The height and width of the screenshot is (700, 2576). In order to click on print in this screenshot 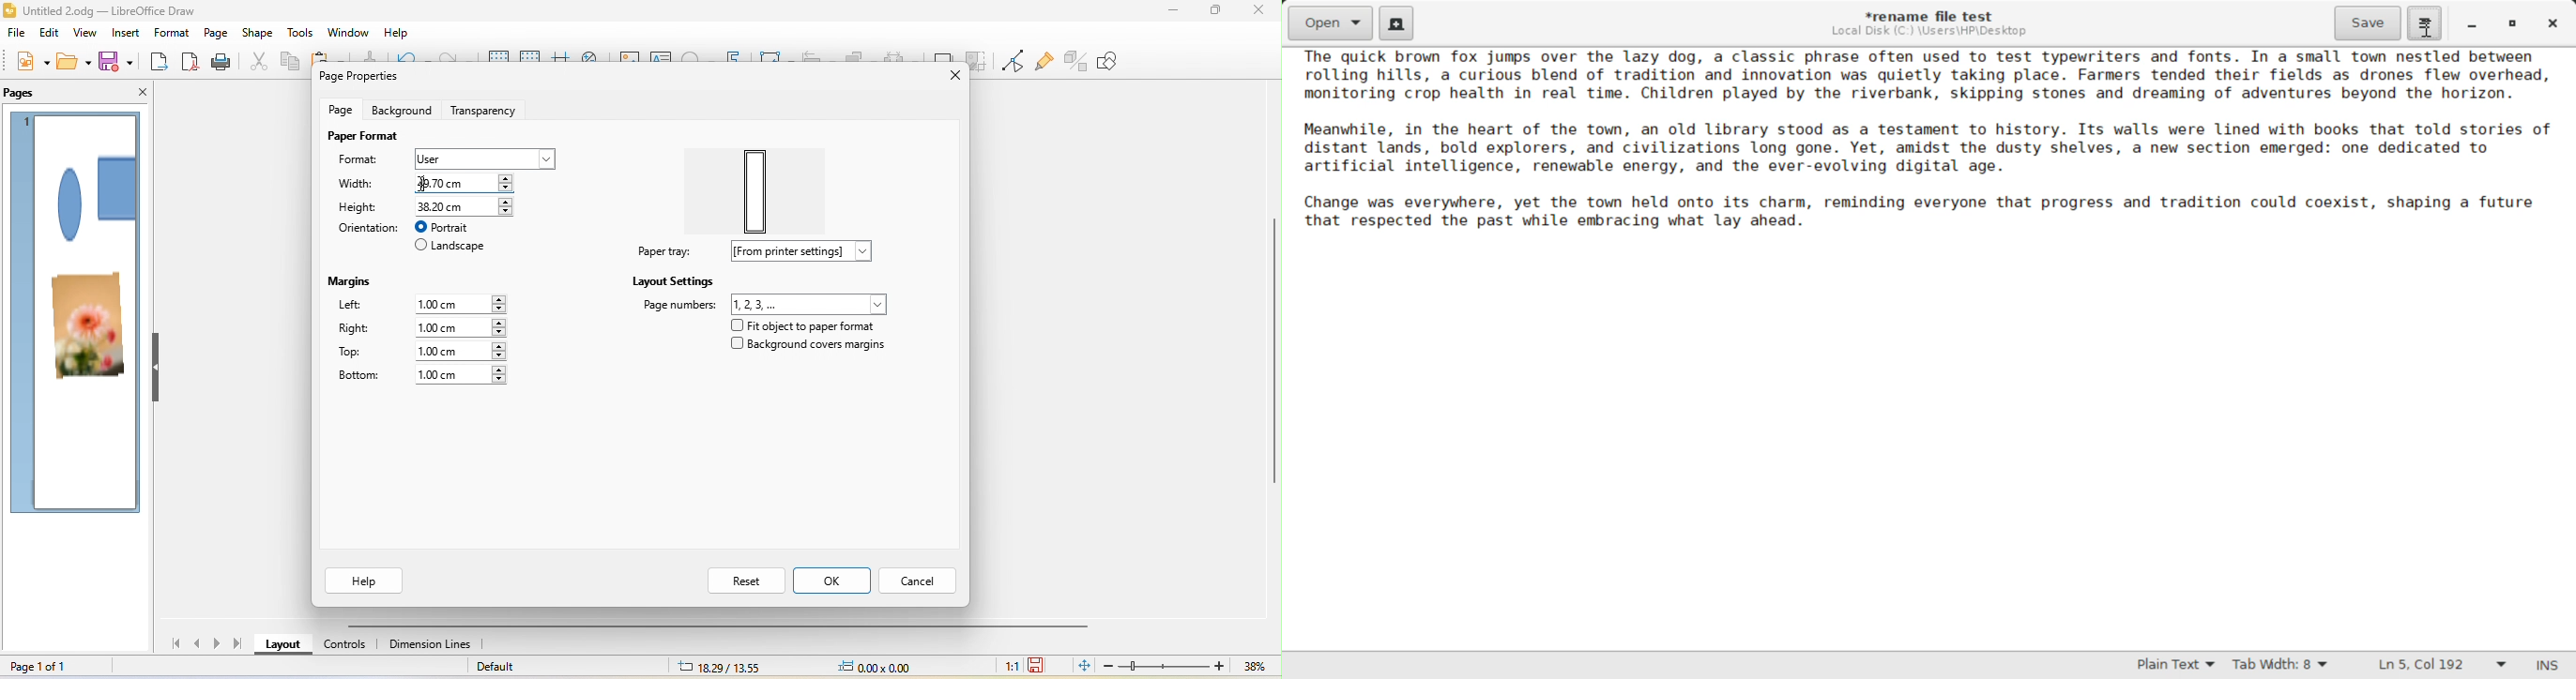, I will do `click(225, 62)`.